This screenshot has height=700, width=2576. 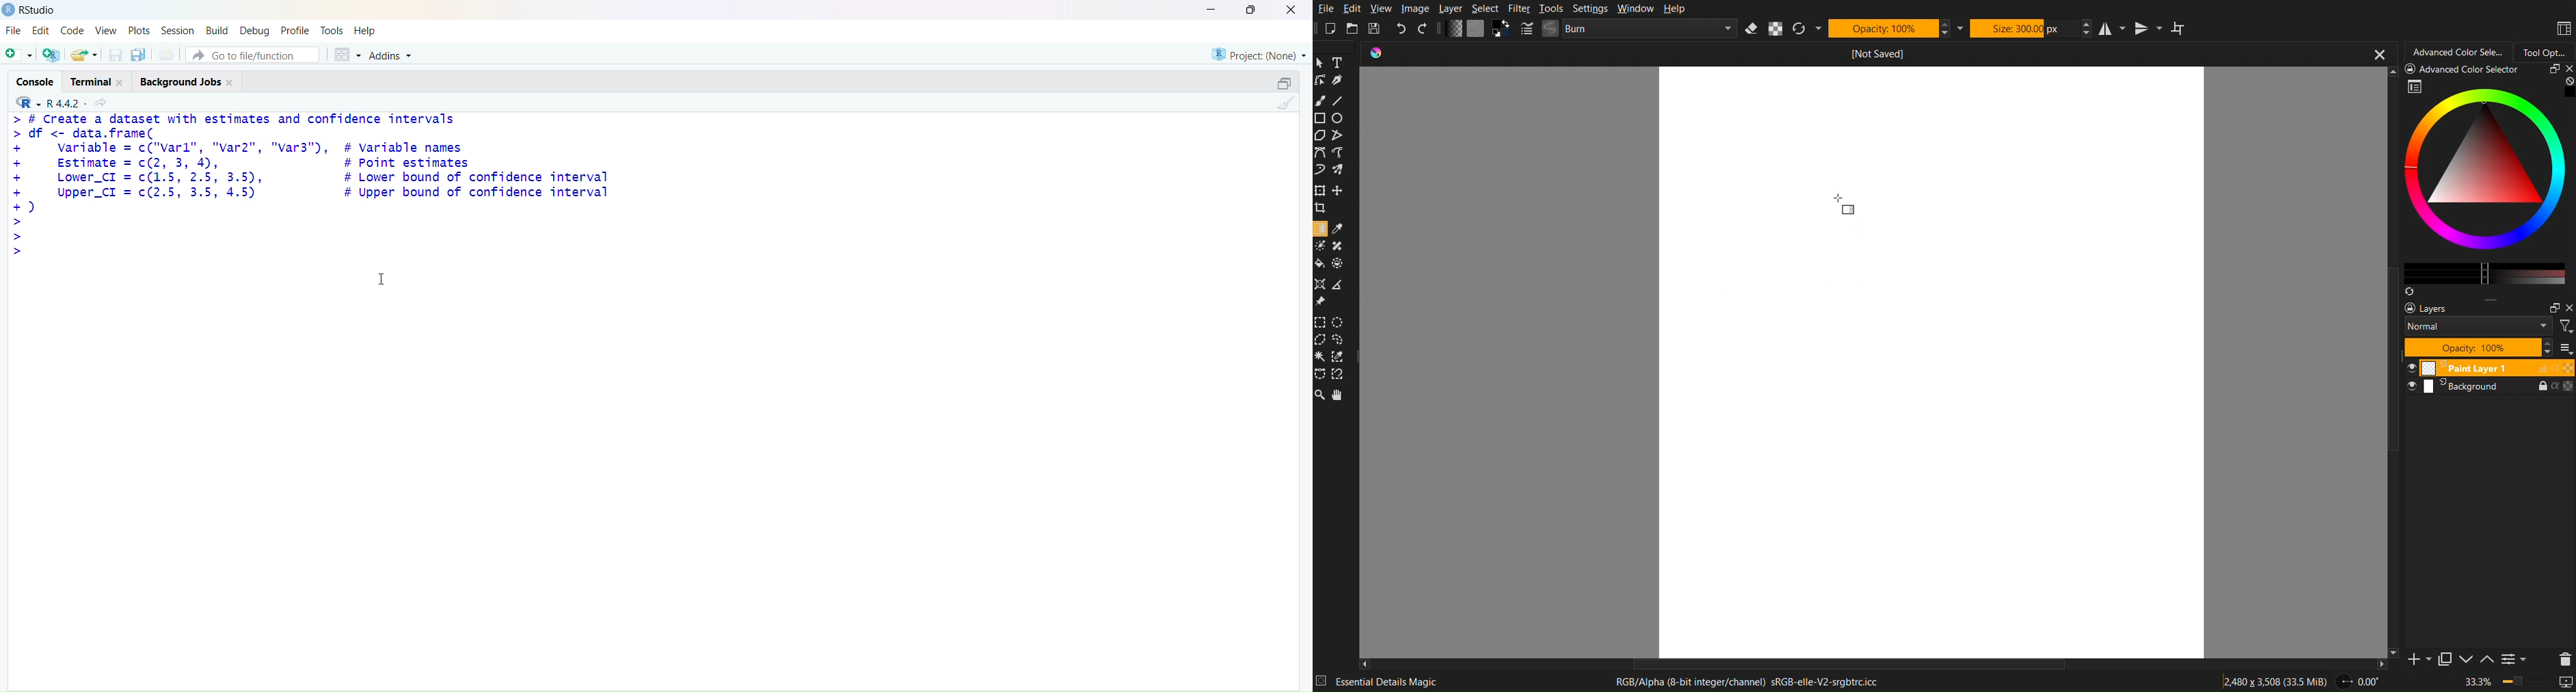 I want to click on Color Settings, so click(x=1476, y=30).